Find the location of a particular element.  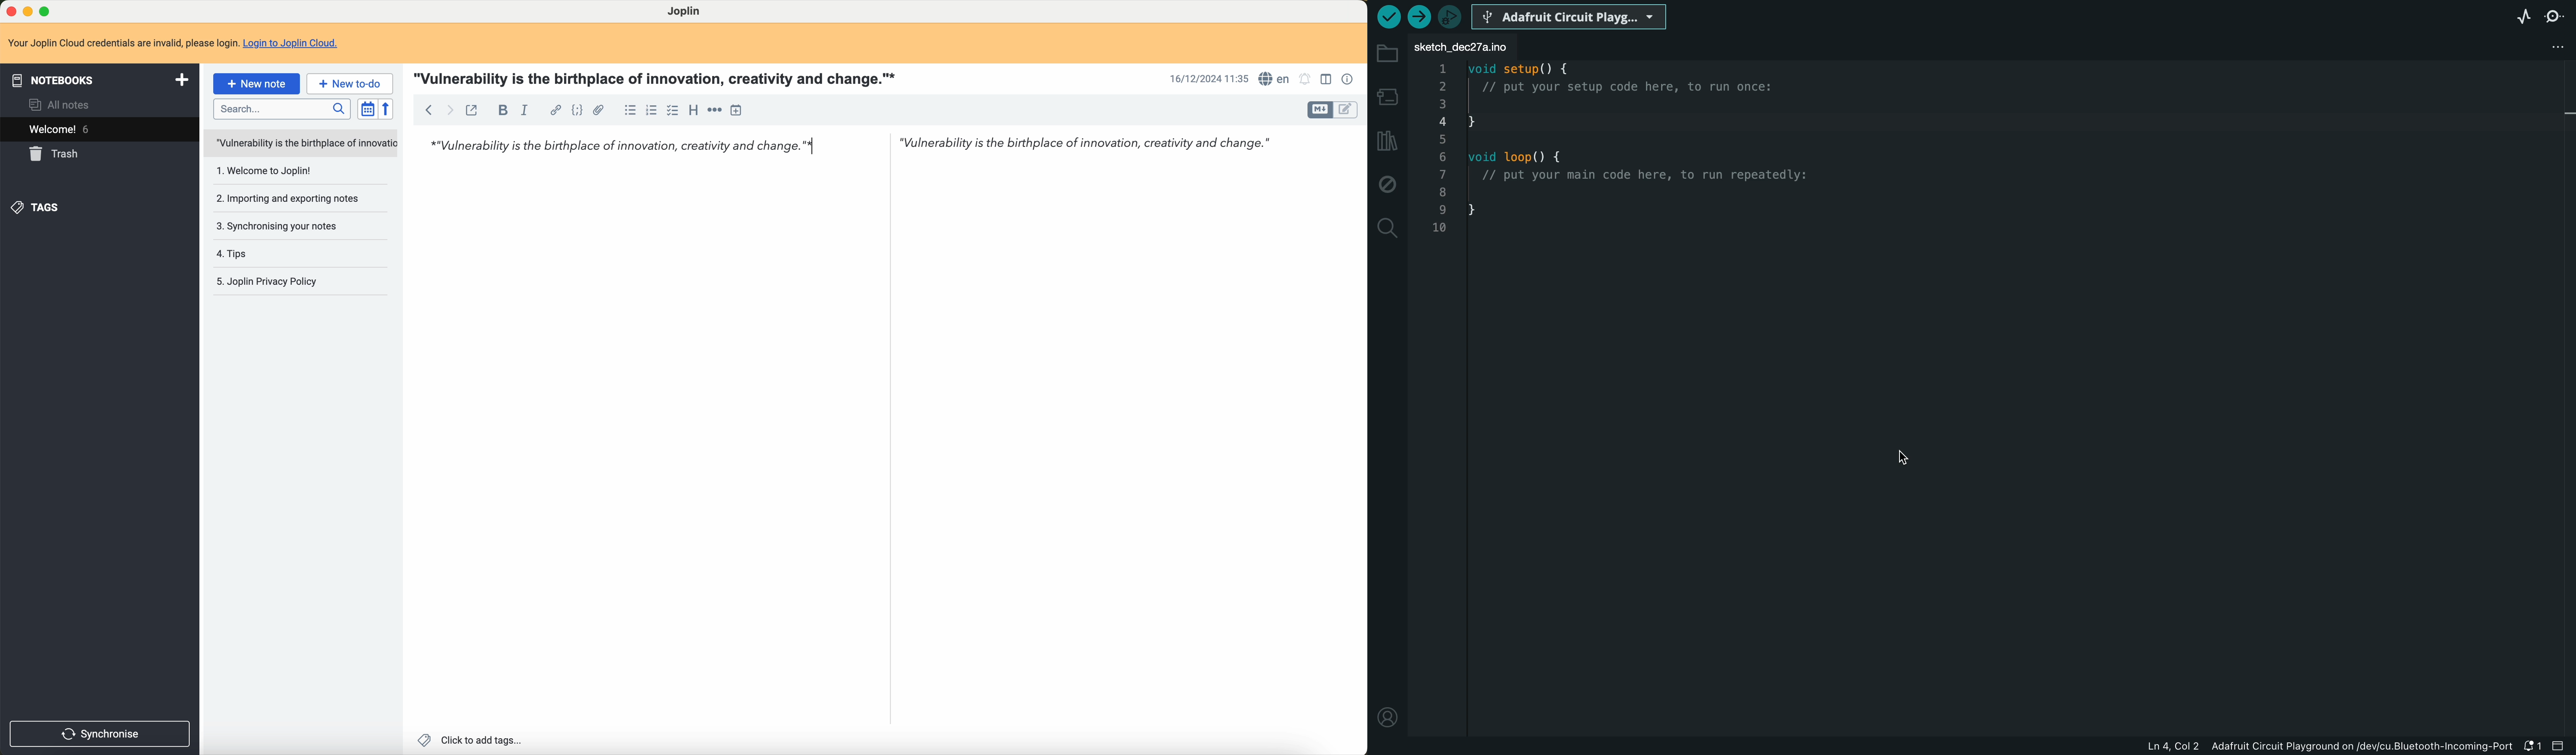

"Vulnerability is the birthplace of innovation, creativity and change." is located at coordinates (1092, 147).